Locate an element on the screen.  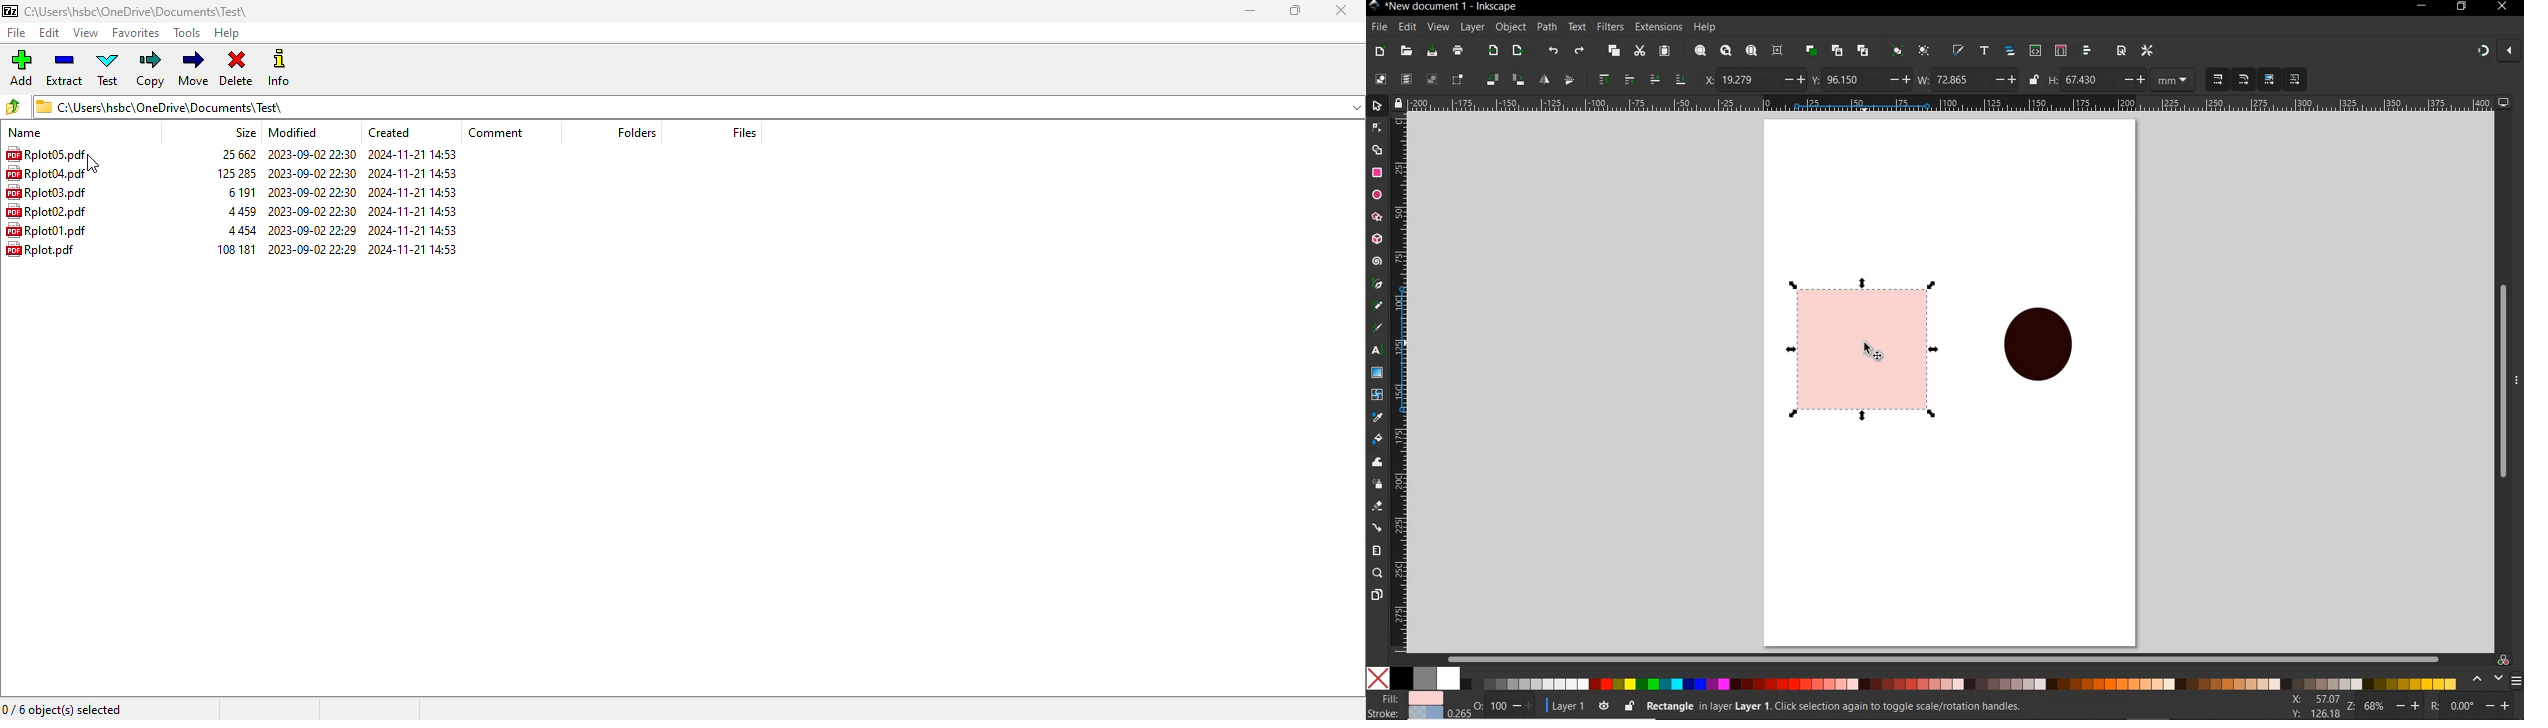
lock or unlock width and height is located at coordinates (2035, 79).